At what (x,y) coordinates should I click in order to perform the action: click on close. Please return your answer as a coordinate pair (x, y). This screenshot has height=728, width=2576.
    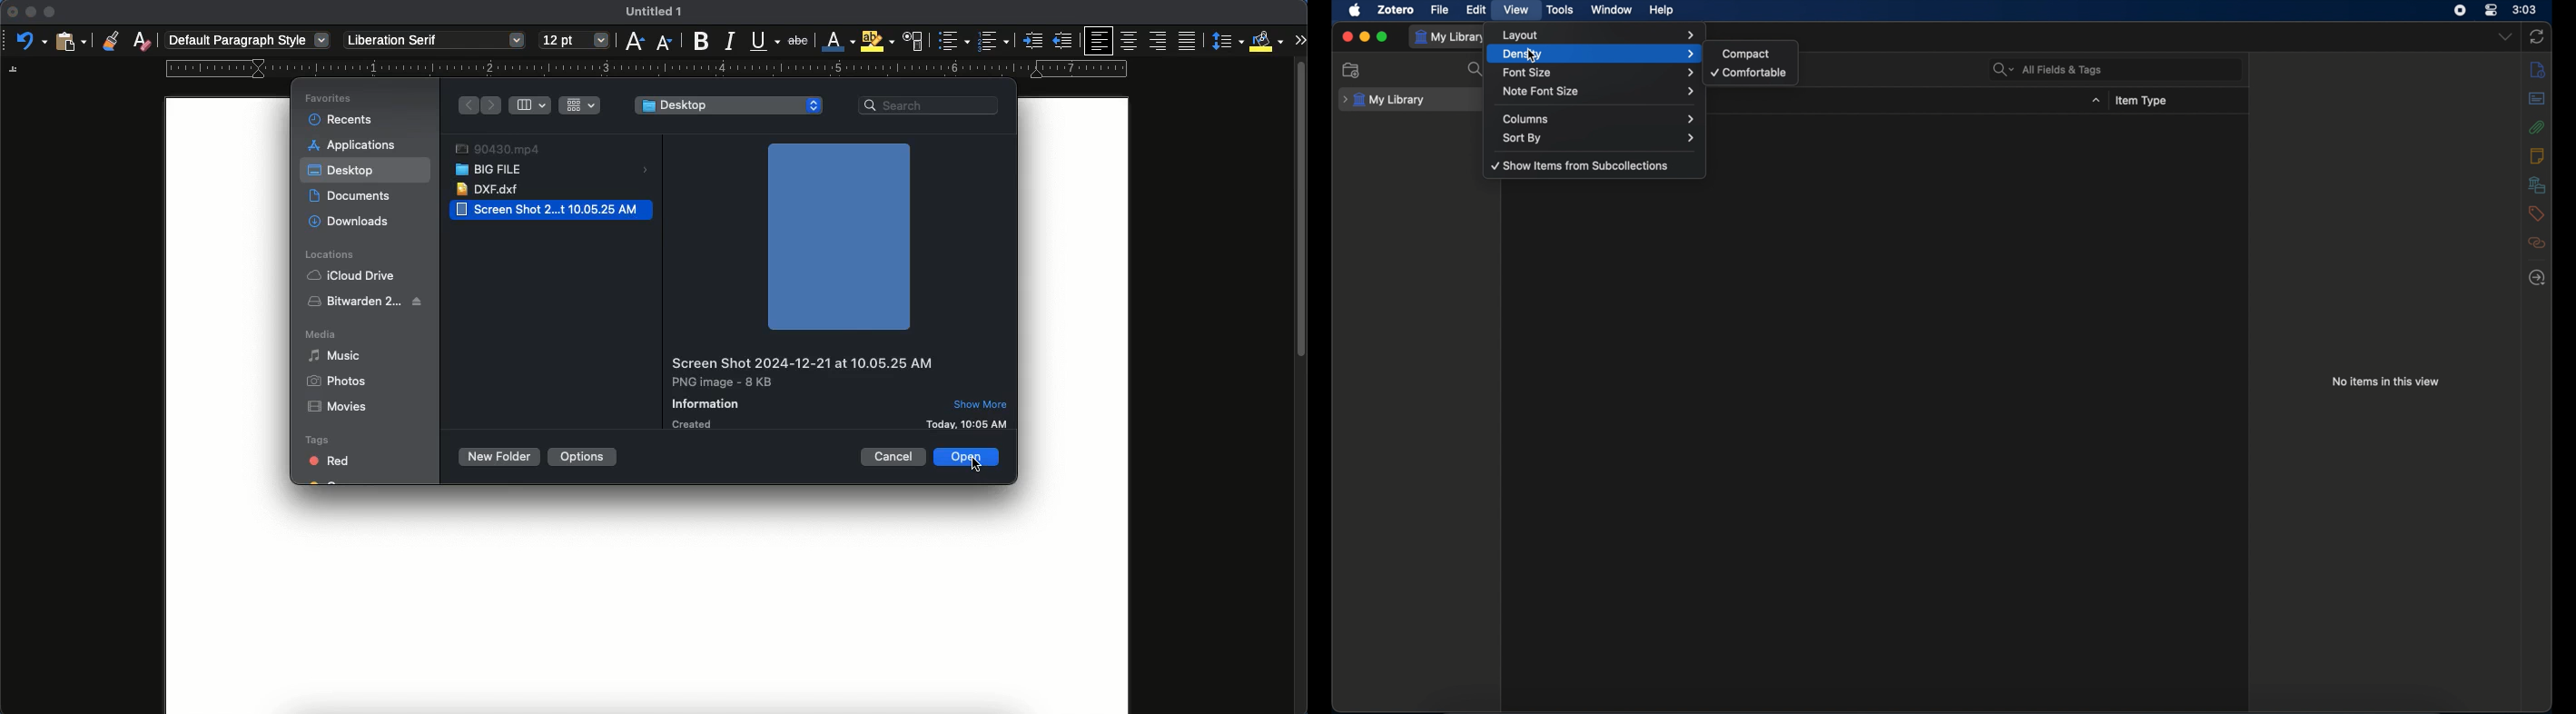
    Looking at the image, I should click on (10, 11).